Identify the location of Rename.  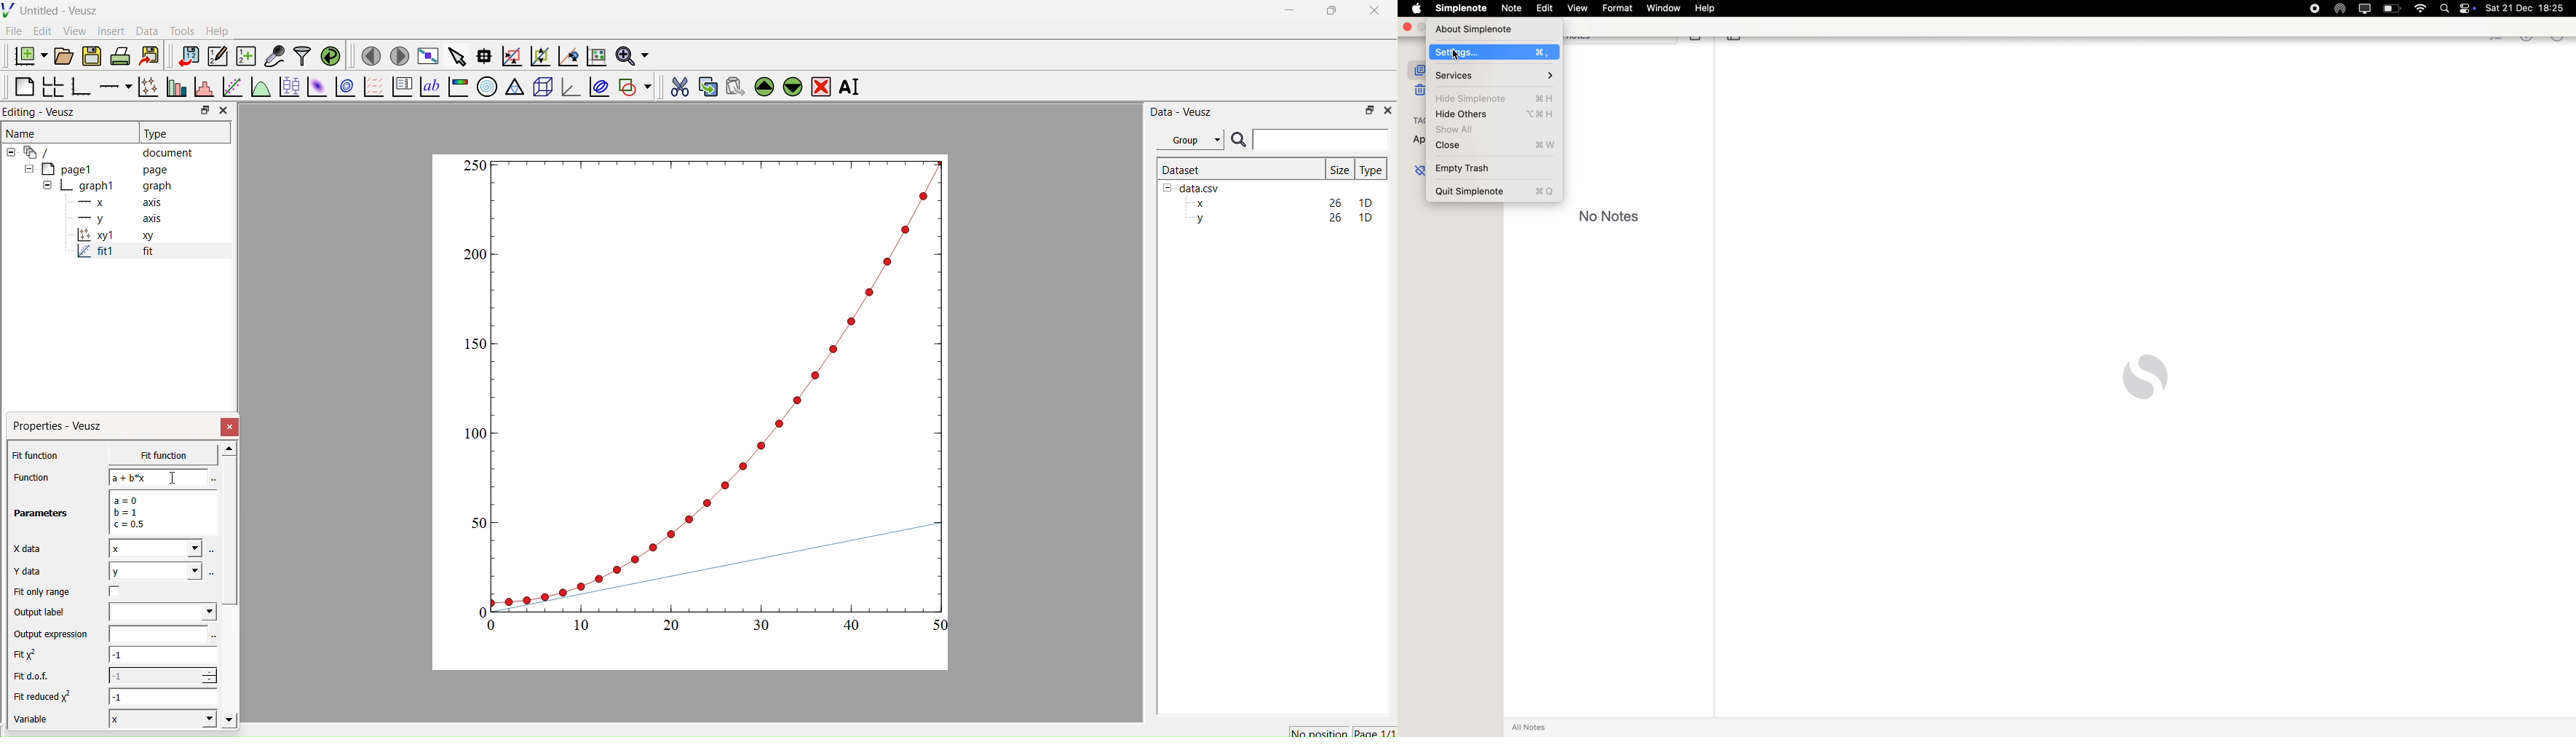
(852, 87).